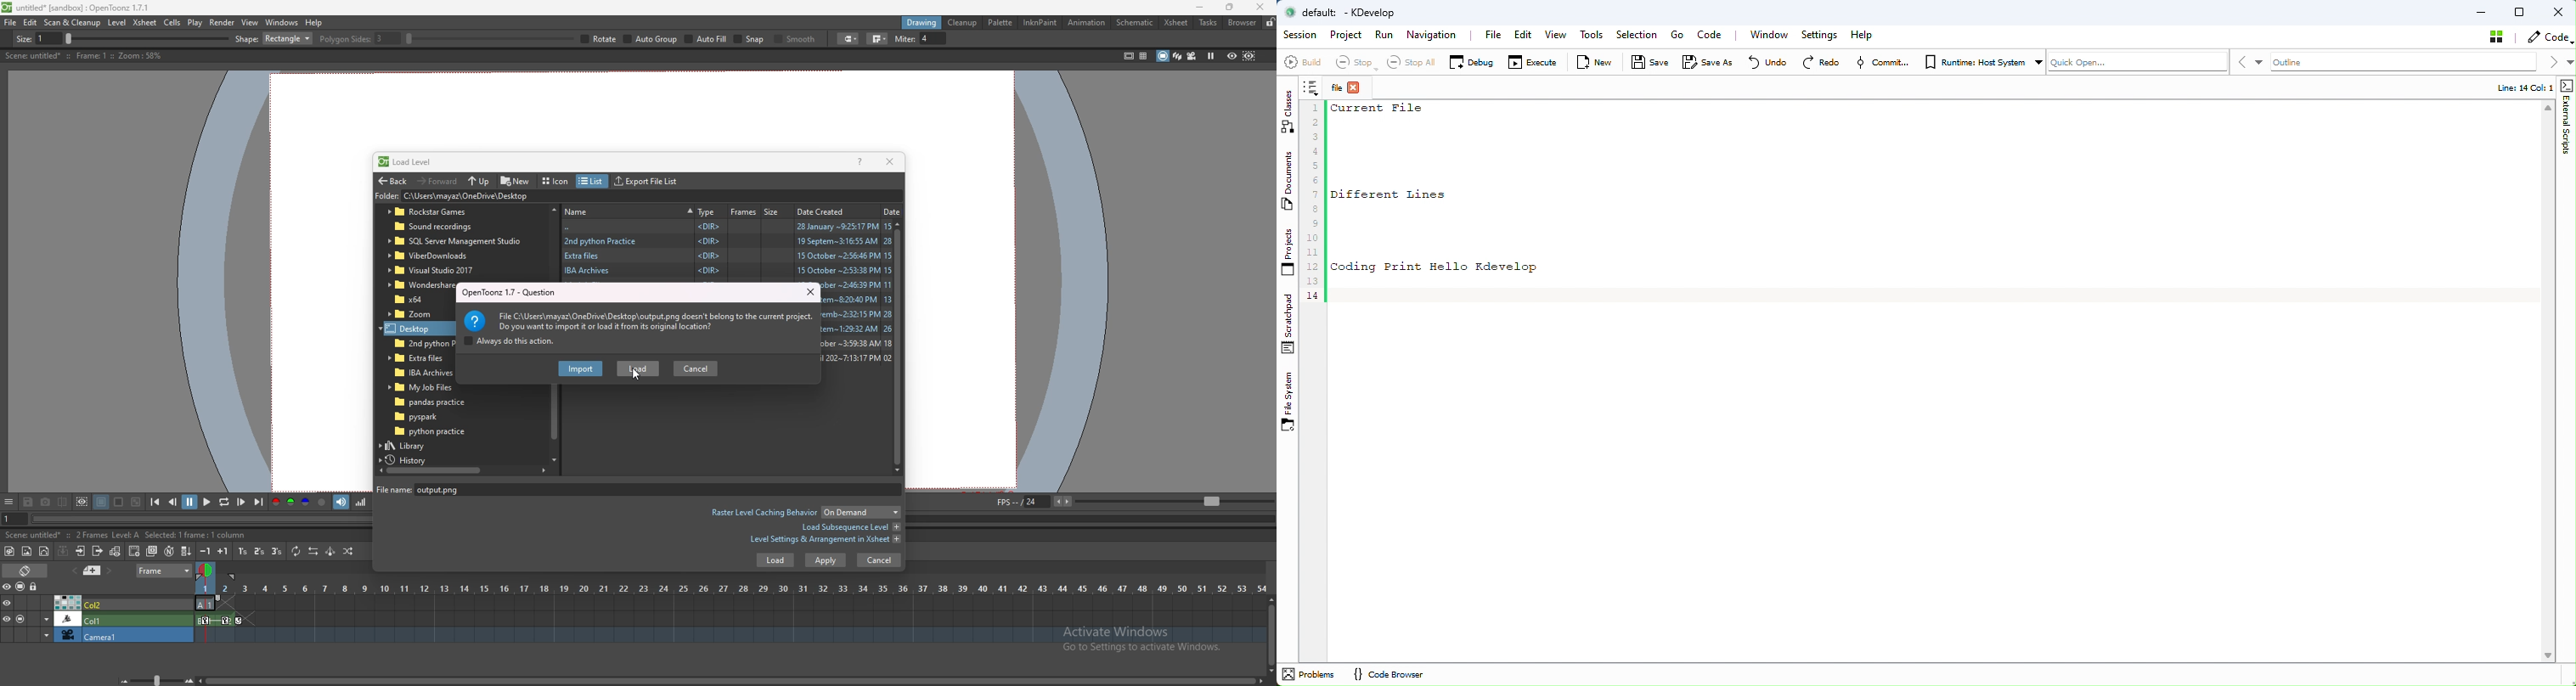  I want to click on next memo, so click(110, 571).